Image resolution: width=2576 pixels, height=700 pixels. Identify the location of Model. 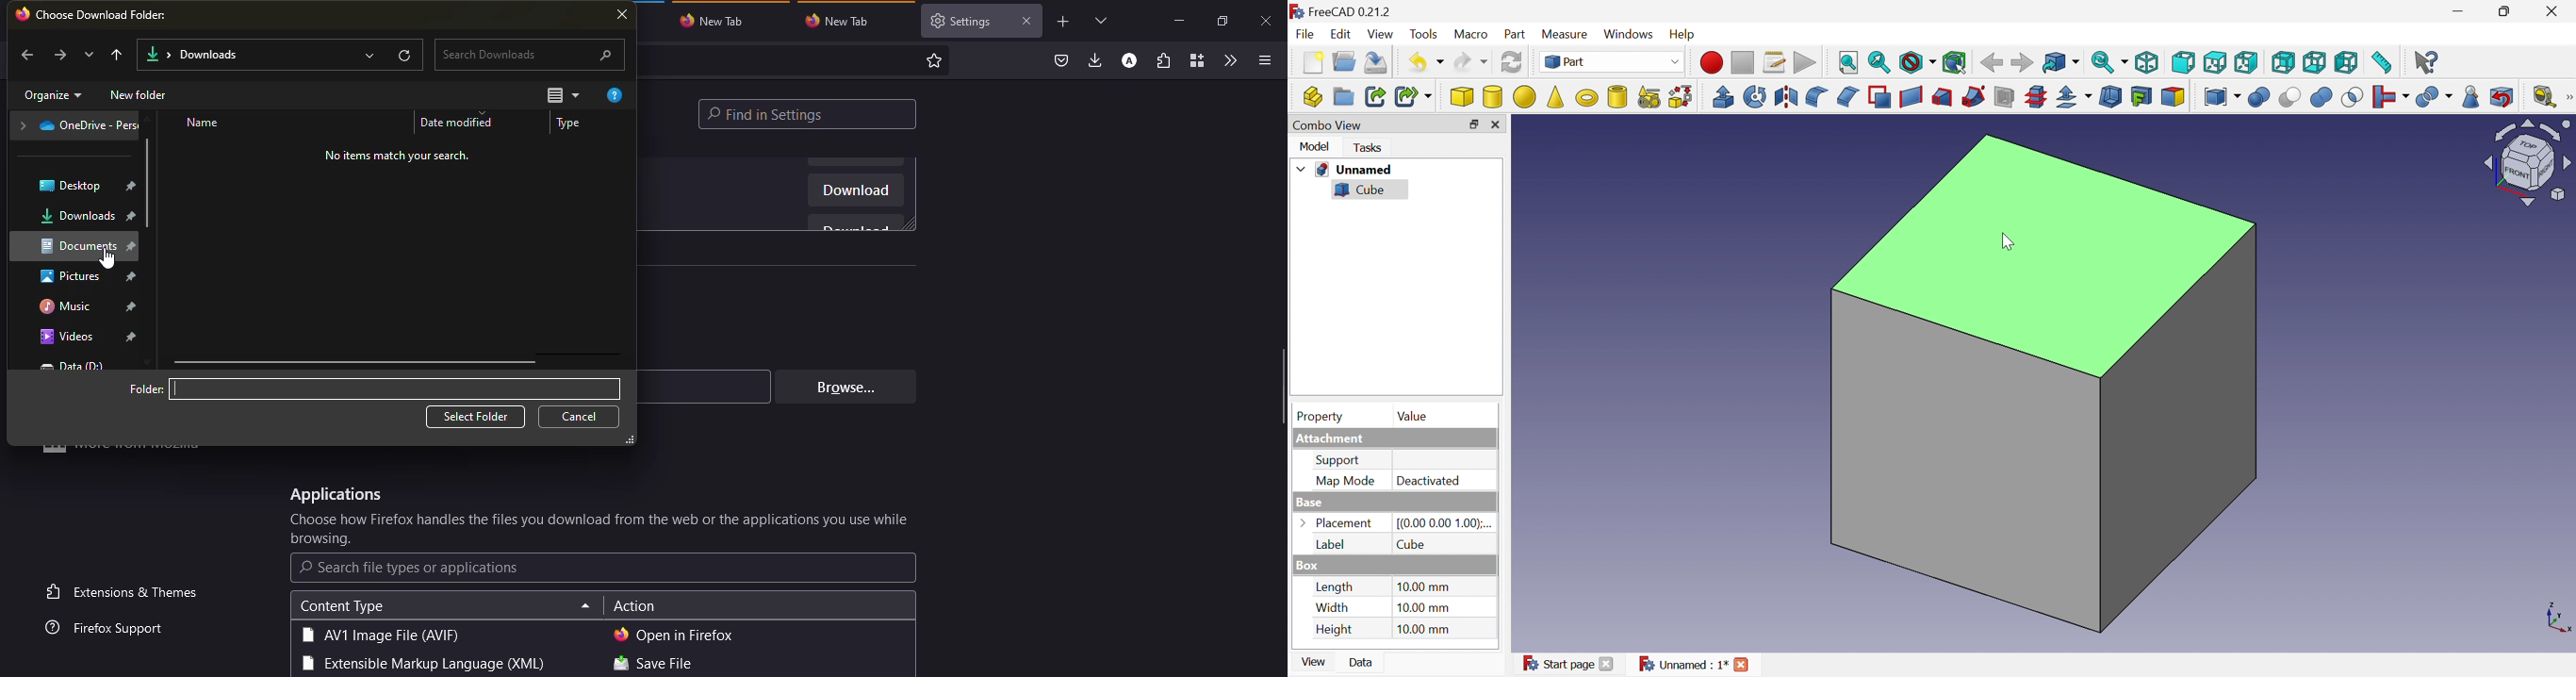
(1316, 146).